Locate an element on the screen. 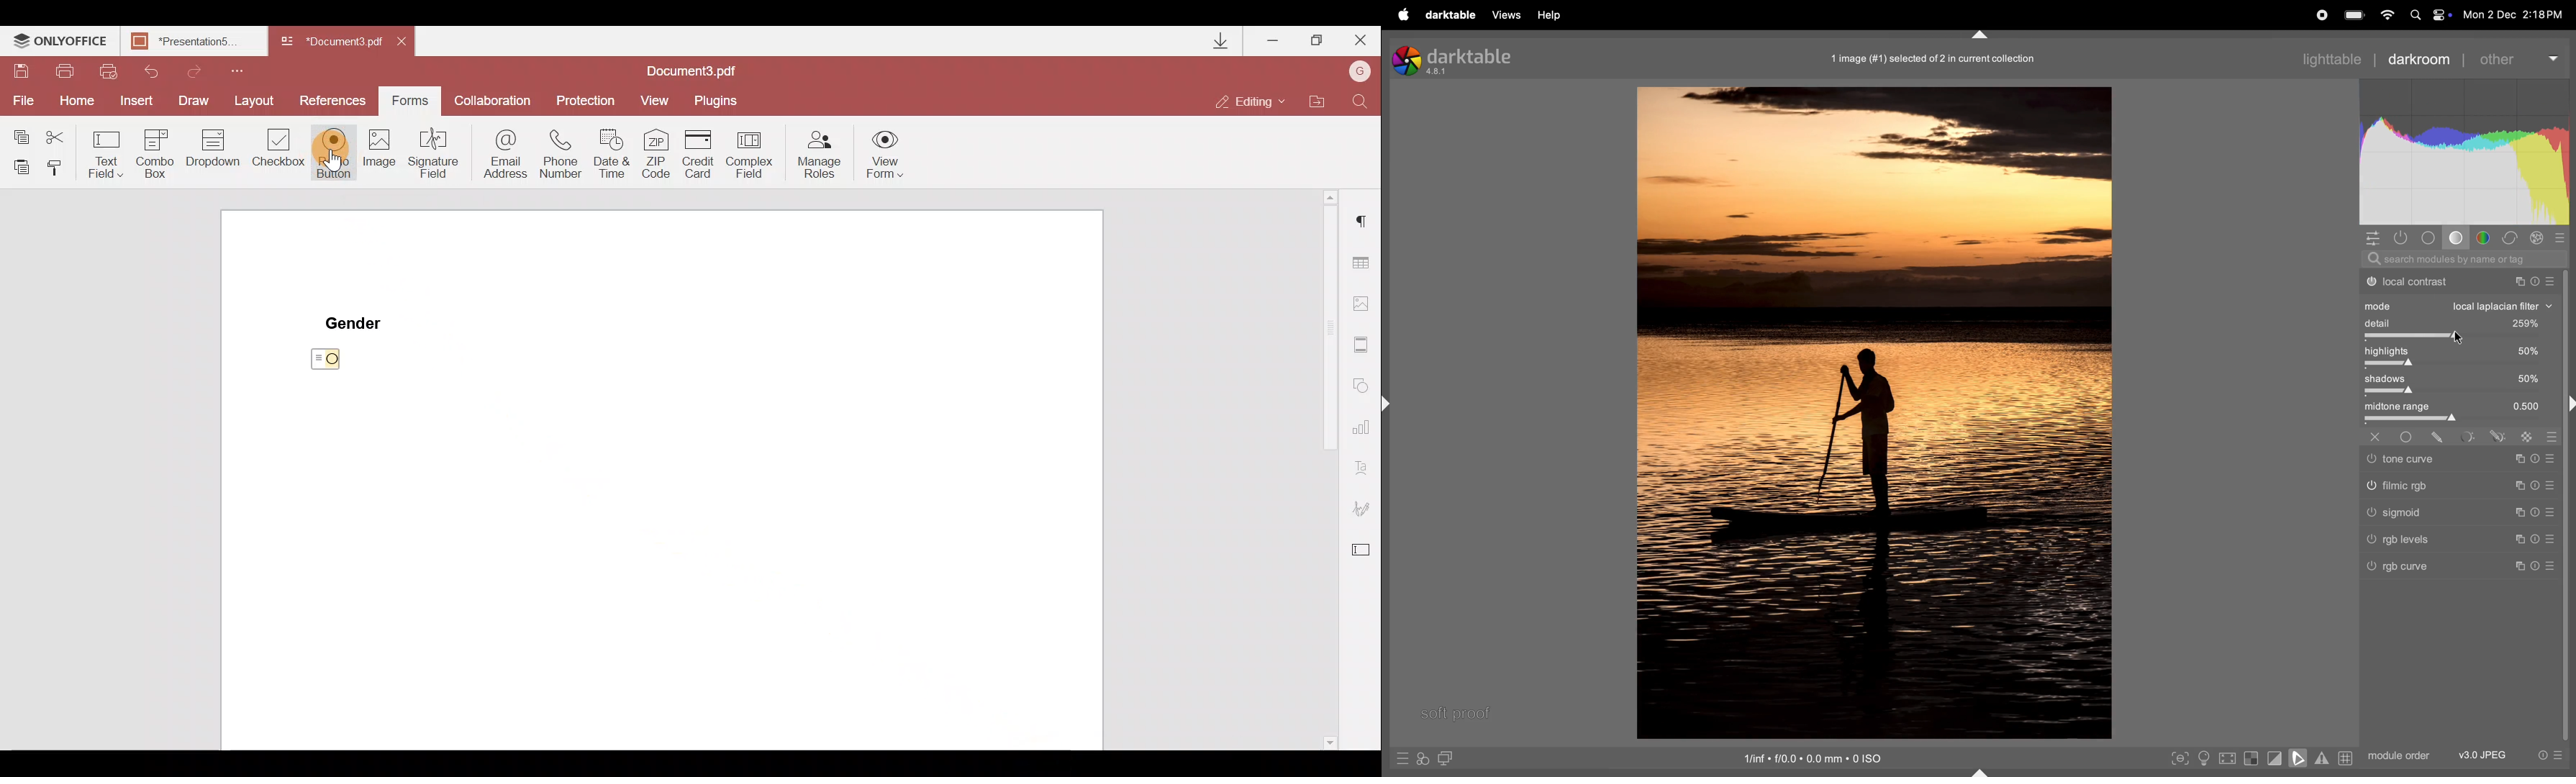 The height and width of the screenshot is (784, 2576). togglebar is located at coordinates (2459, 365).